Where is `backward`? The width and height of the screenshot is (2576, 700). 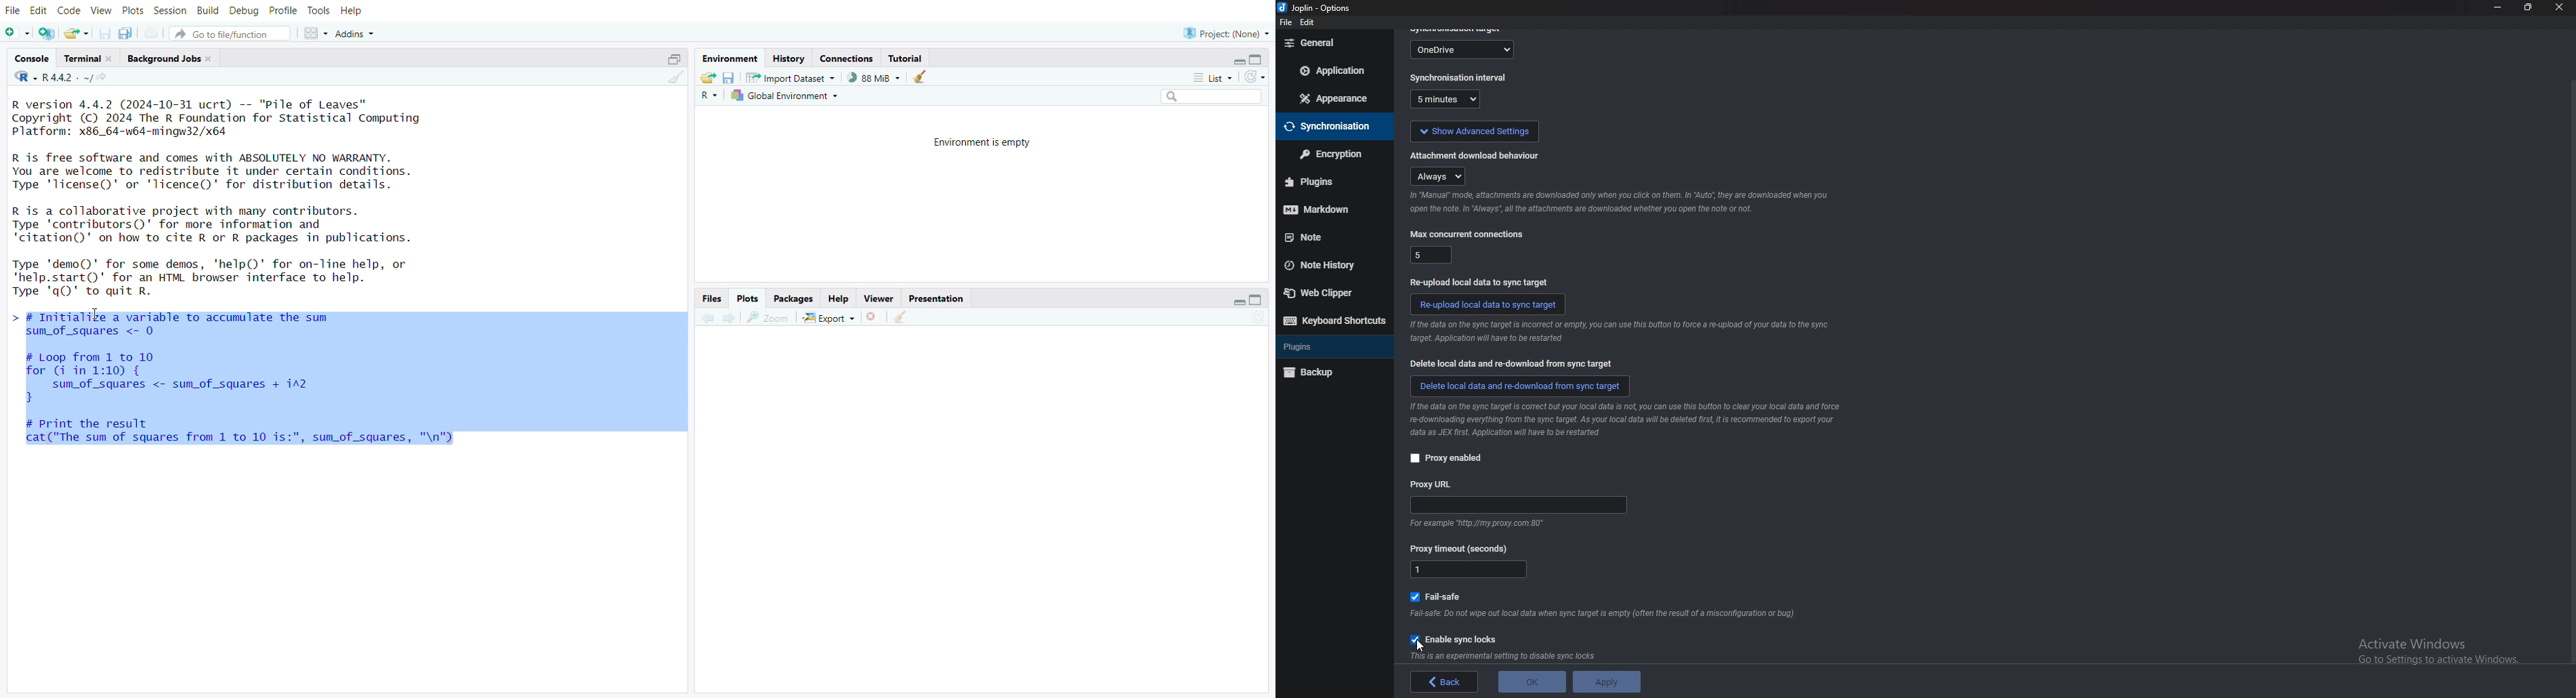 backward is located at coordinates (704, 318).